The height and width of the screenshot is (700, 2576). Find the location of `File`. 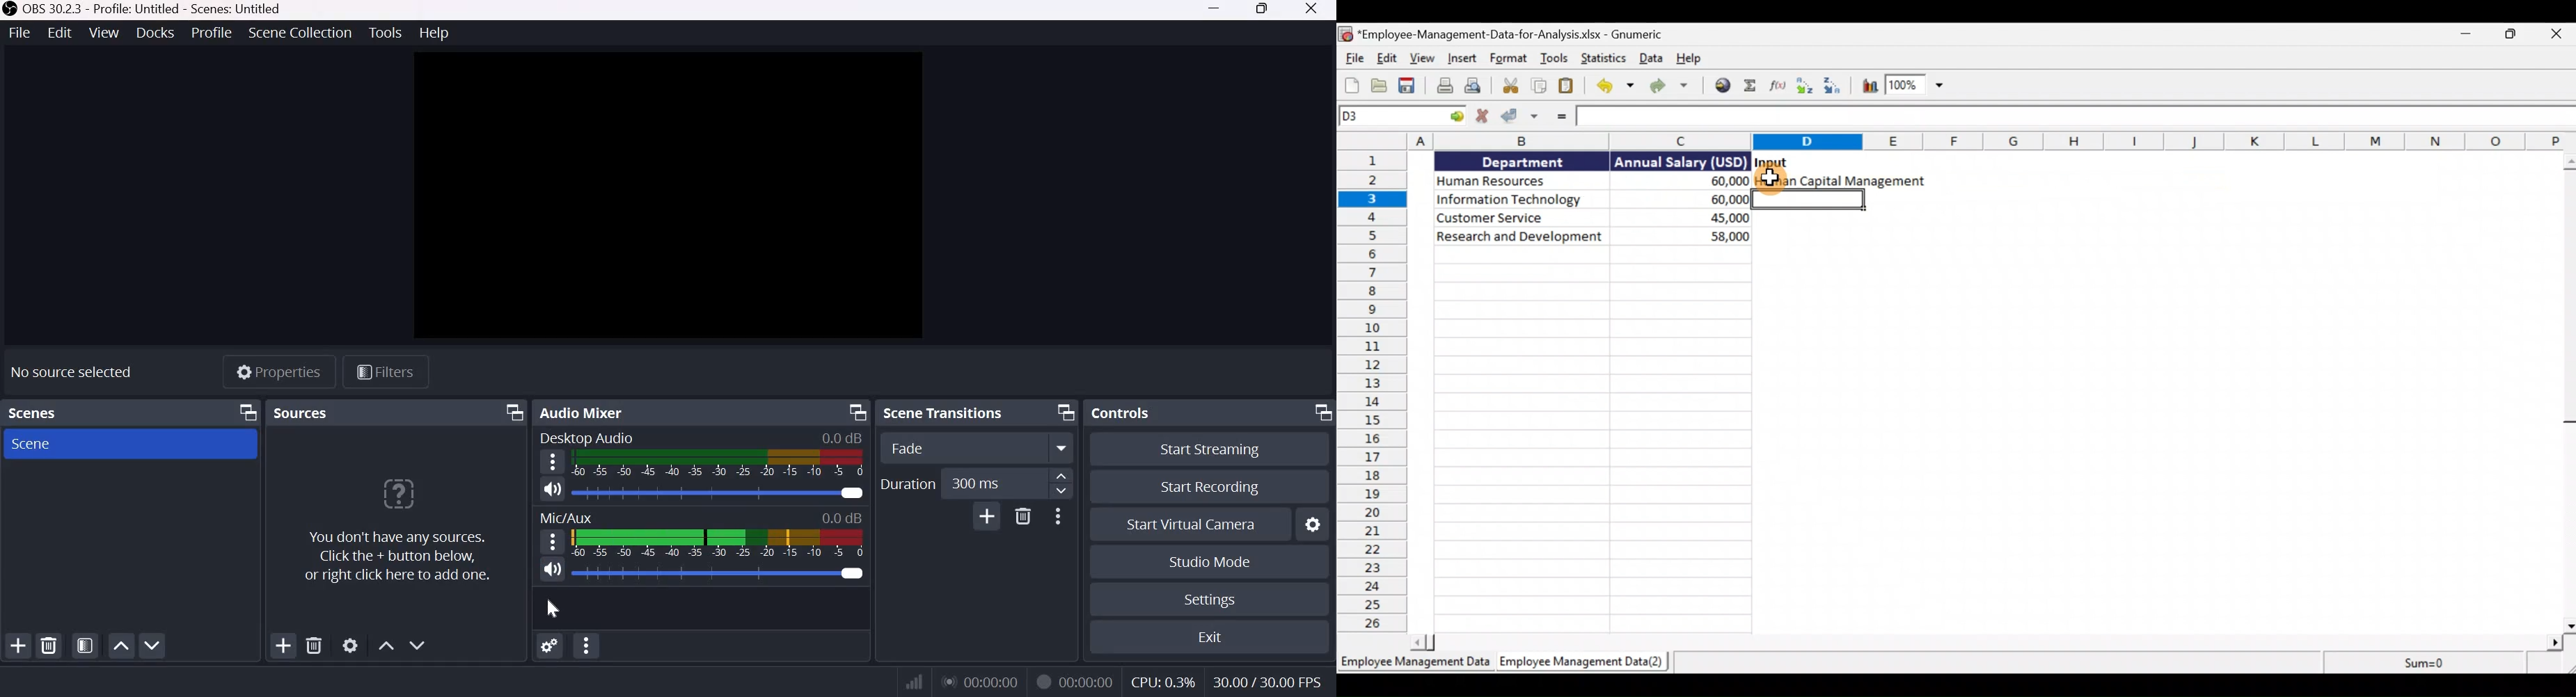

File is located at coordinates (19, 33).